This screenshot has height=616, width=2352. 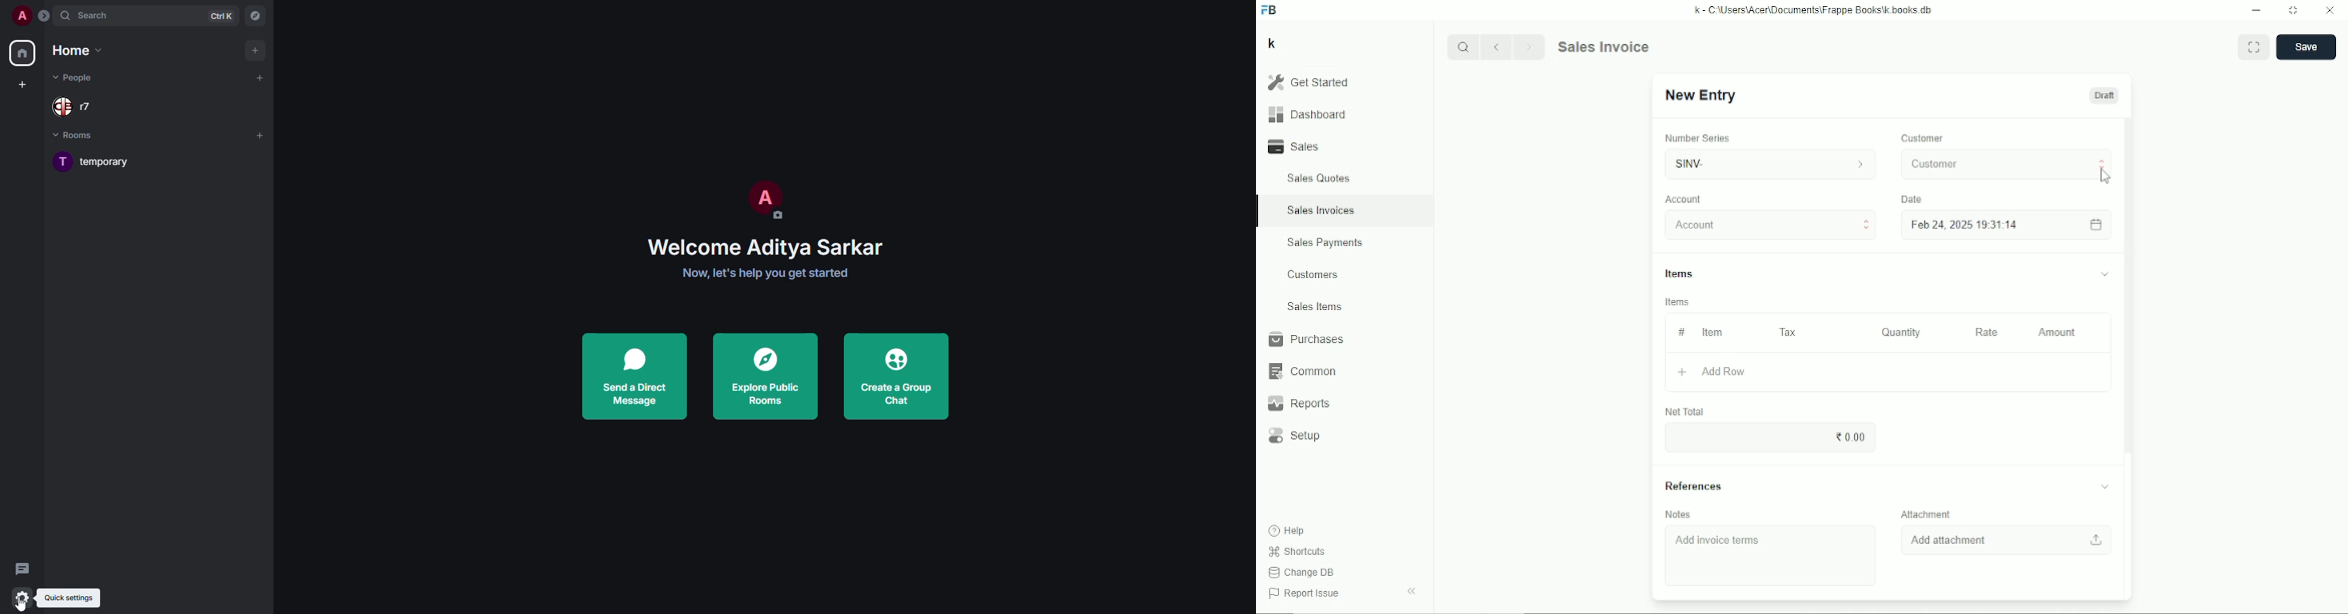 What do you see at coordinates (1923, 139) in the screenshot?
I see `Customer` at bounding box center [1923, 139].